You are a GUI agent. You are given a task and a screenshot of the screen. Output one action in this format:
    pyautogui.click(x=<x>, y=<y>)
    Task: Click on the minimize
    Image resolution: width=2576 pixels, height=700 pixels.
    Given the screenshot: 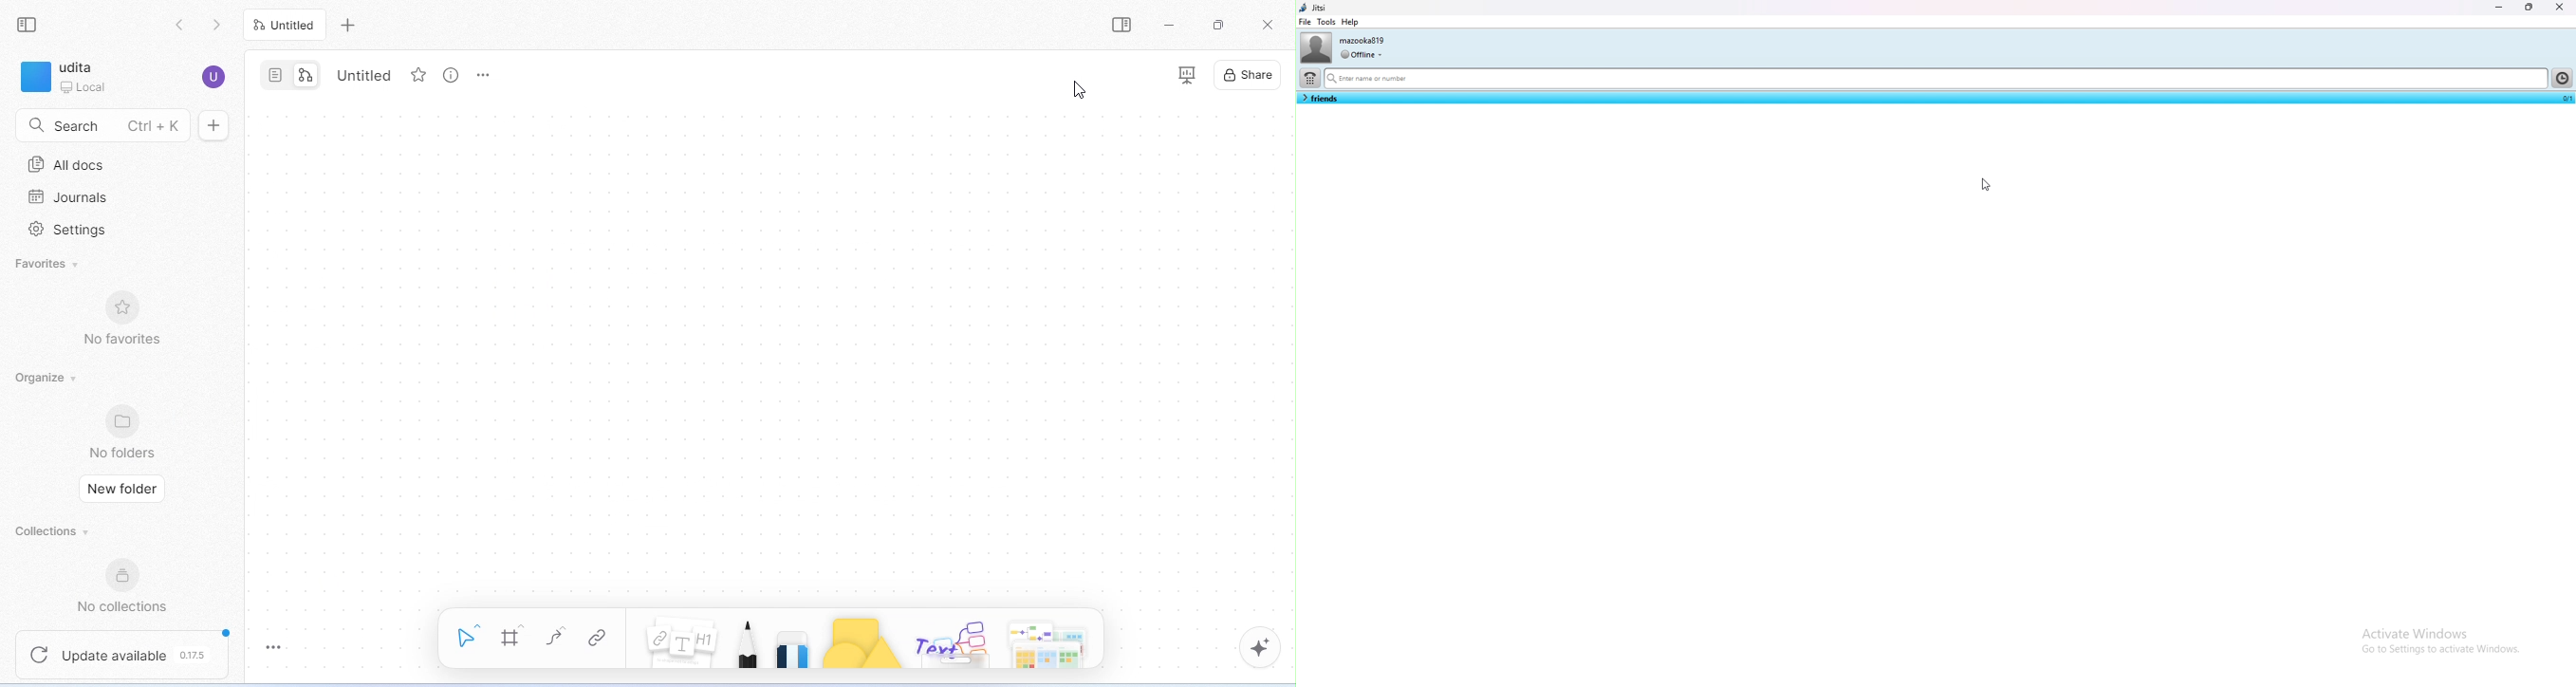 What is the action you would take?
    pyautogui.click(x=2501, y=7)
    